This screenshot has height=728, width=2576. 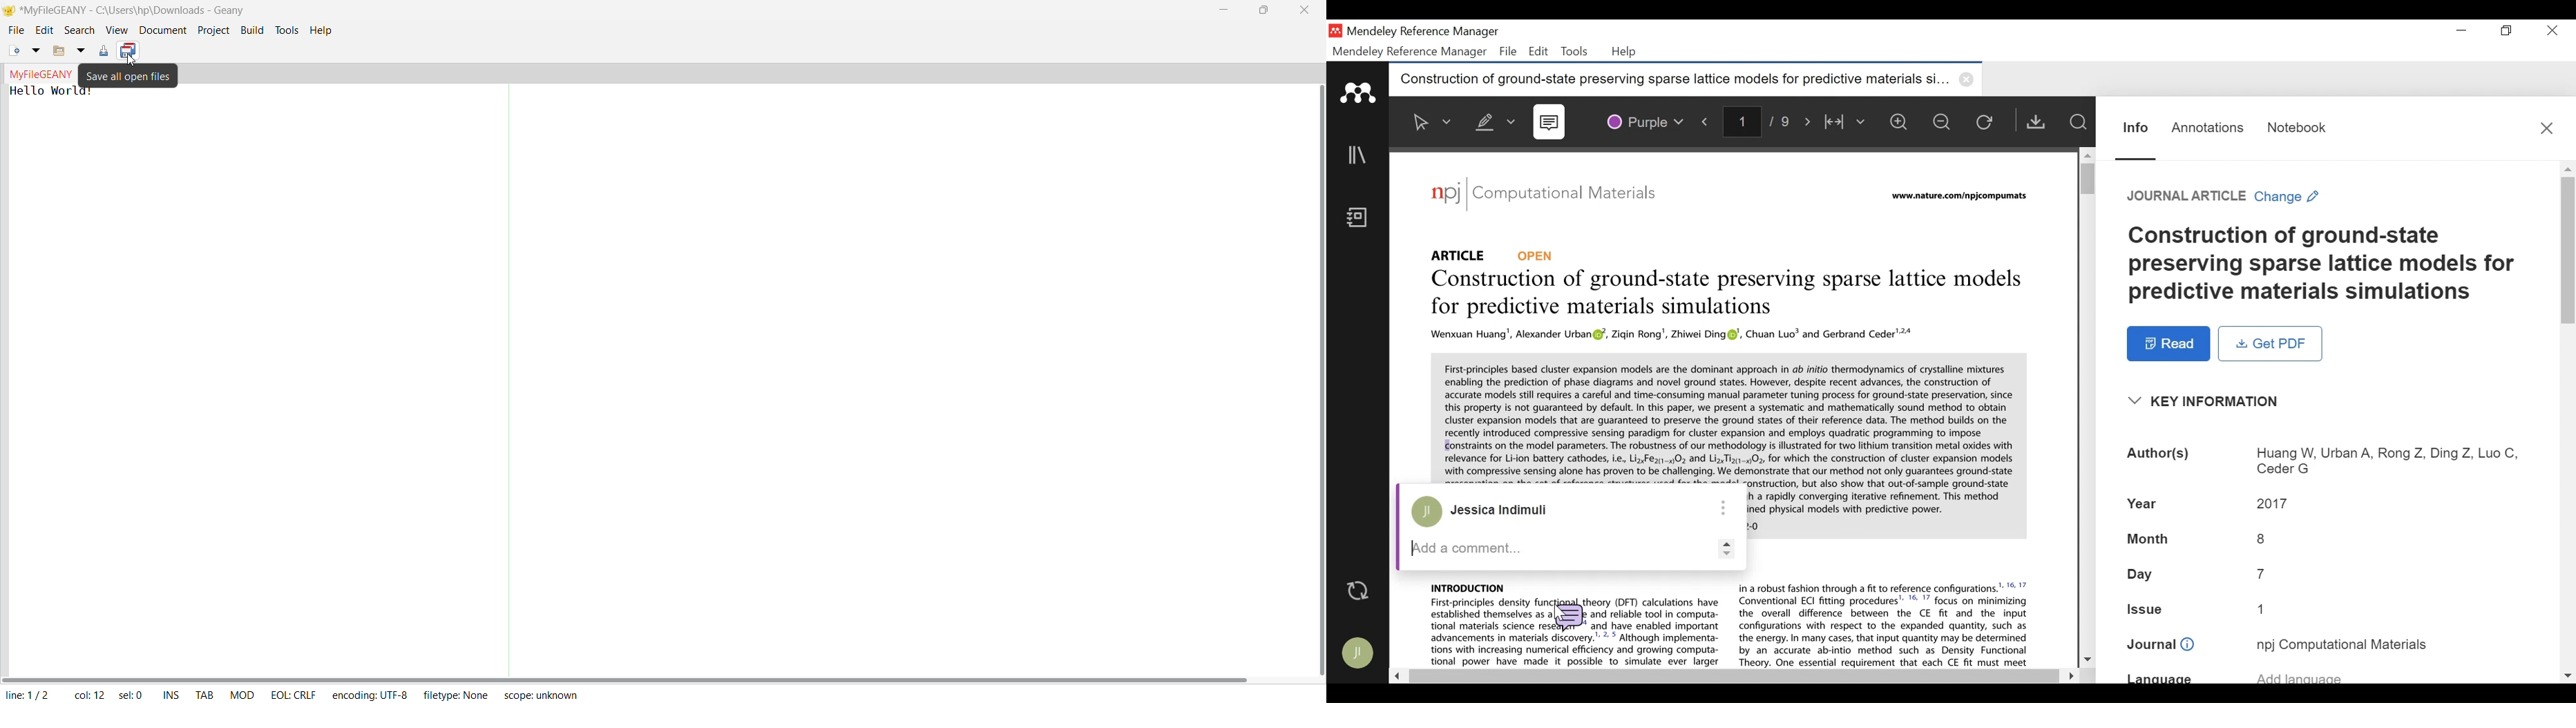 What do you see at coordinates (1431, 122) in the screenshot?
I see `Select` at bounding box center [1431, 122].